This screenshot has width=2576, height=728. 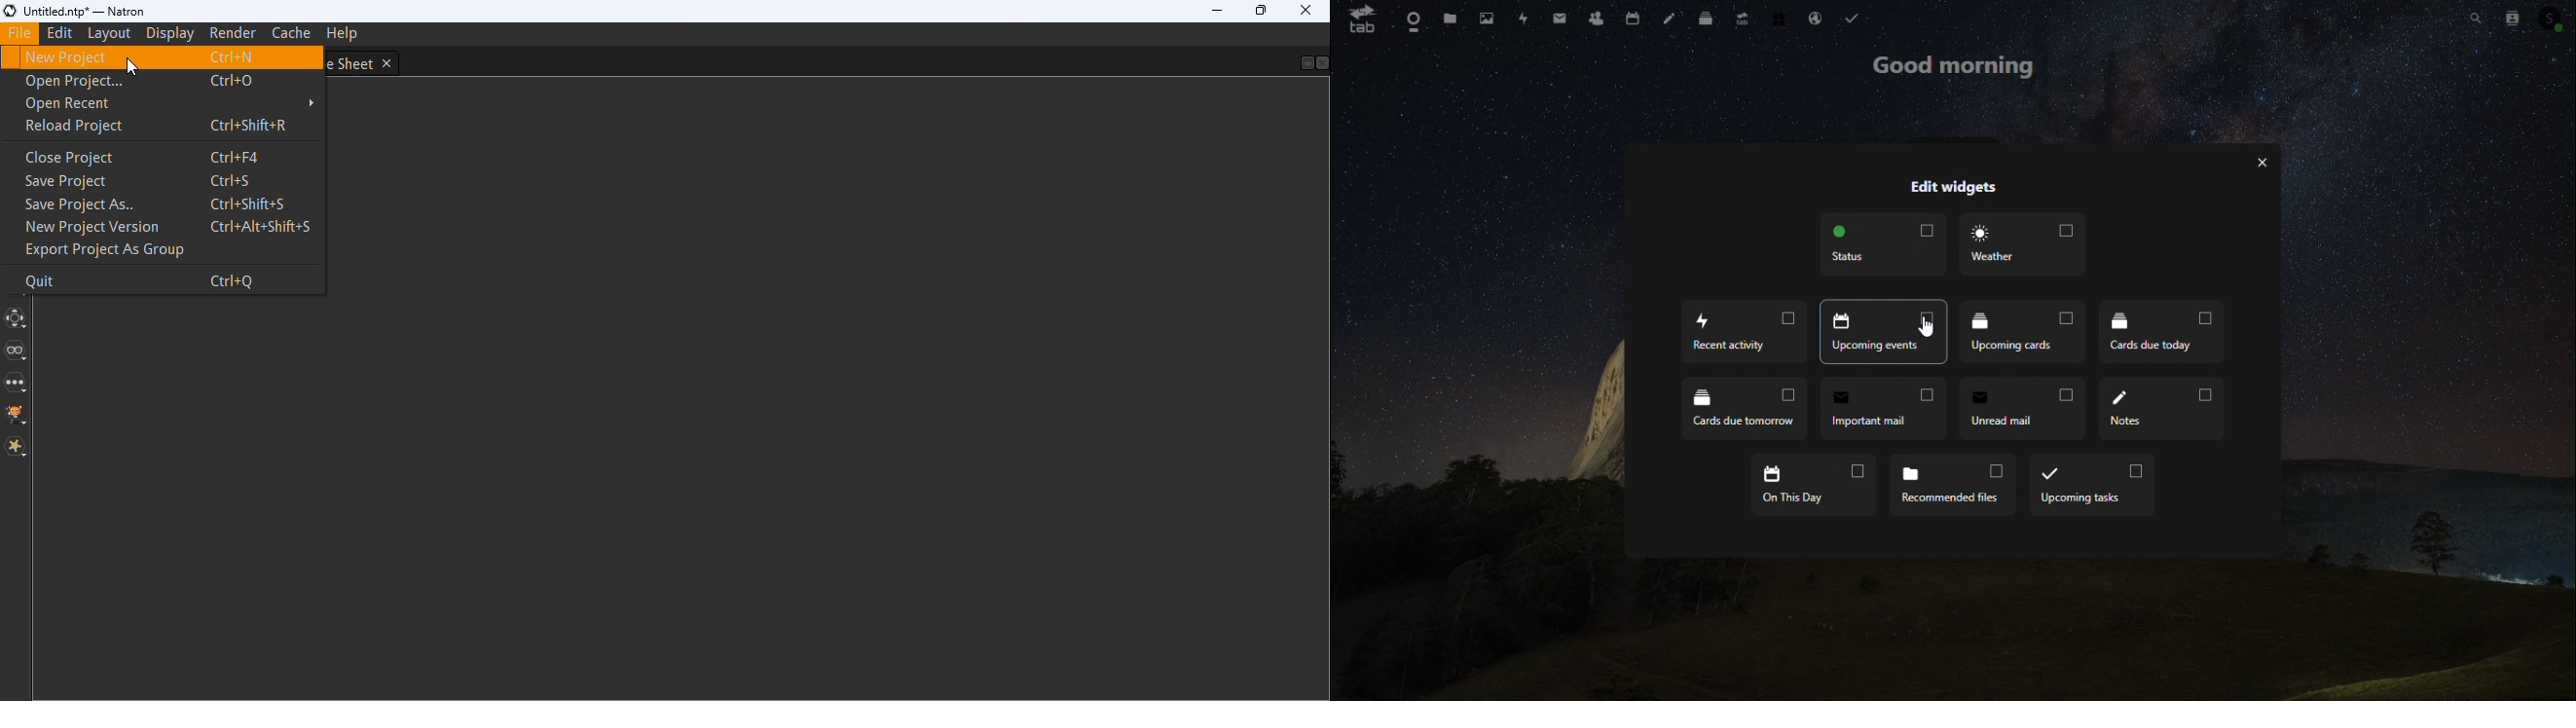 I want to click on recommended files, so click(x=1950, y=484).